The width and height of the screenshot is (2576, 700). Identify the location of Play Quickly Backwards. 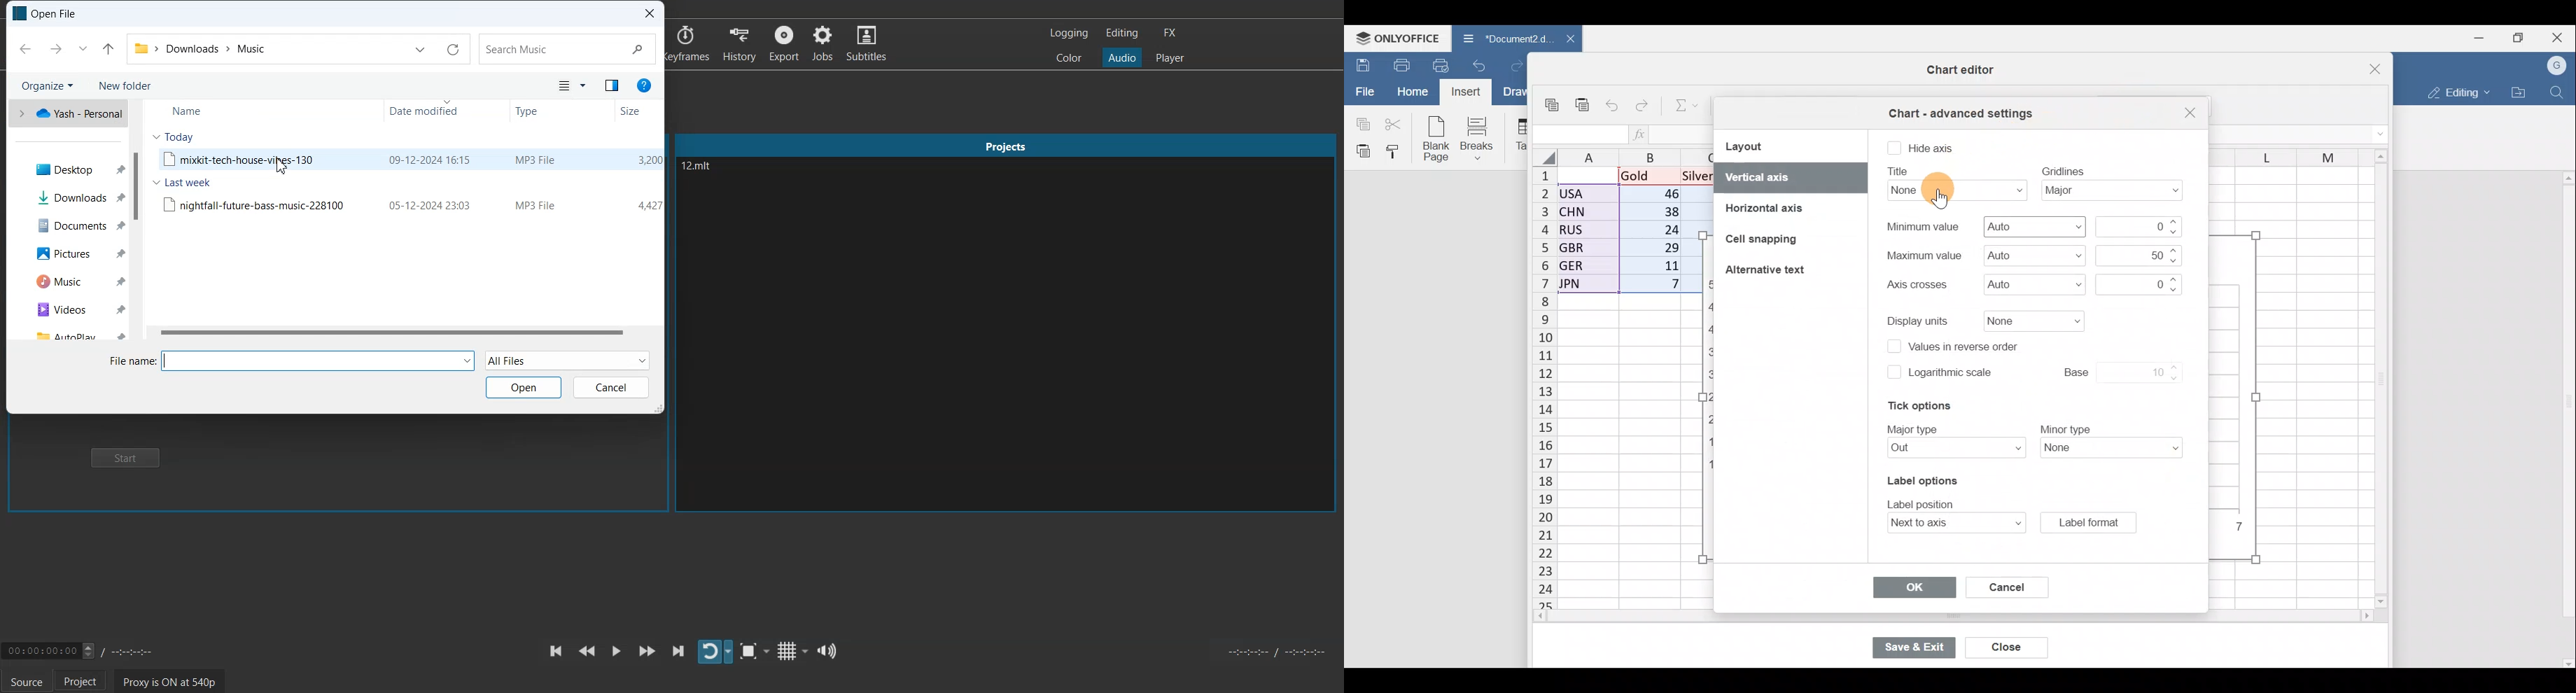
(587, 651).